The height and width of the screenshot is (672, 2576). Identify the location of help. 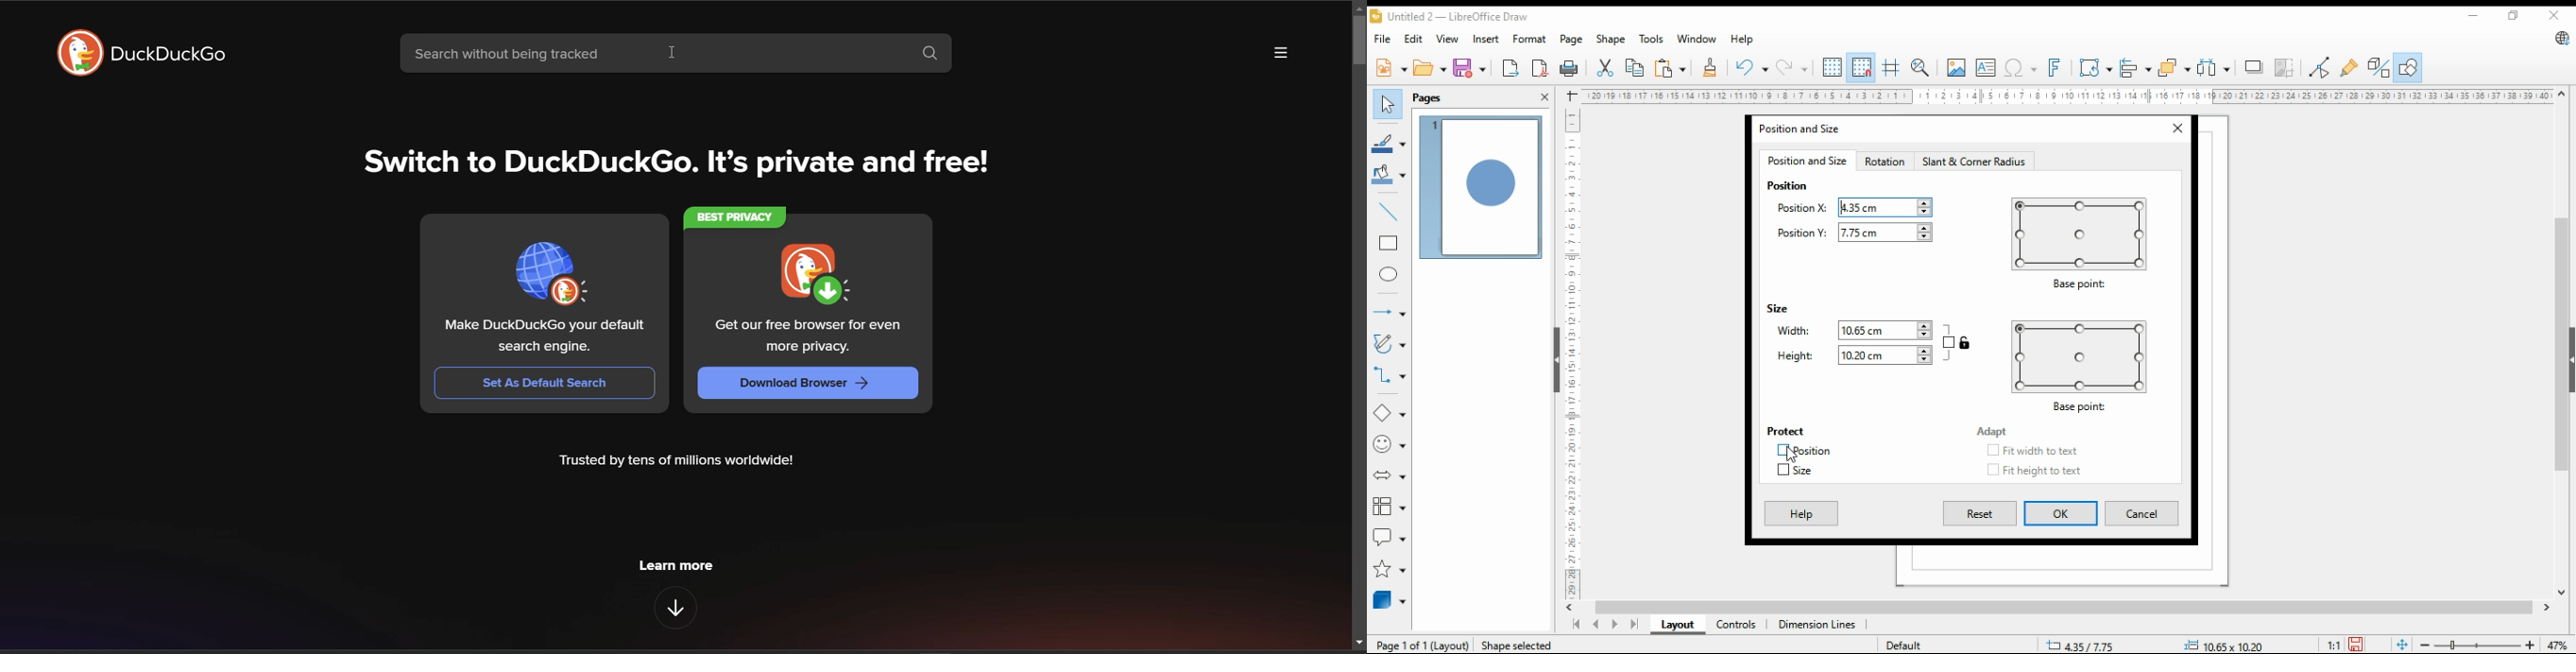
(1745, 40).